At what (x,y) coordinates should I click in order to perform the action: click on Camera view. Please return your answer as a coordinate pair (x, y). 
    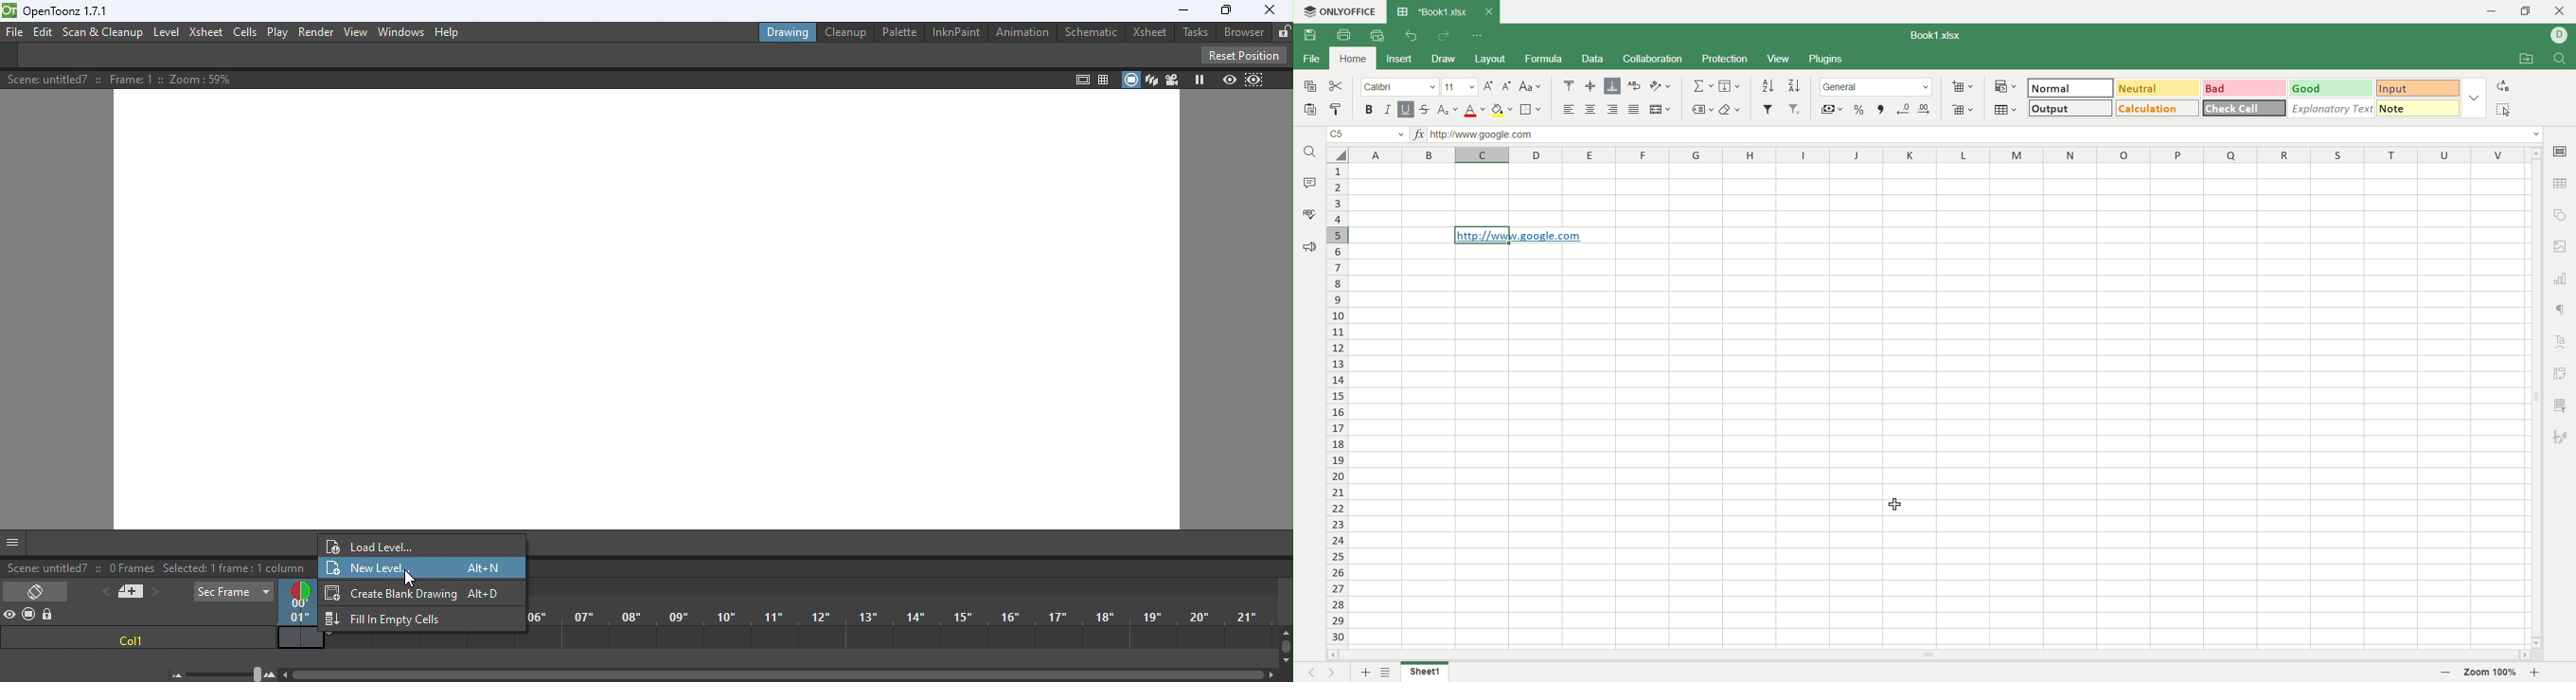
    Looking at the image, I should click on (1171, 80).